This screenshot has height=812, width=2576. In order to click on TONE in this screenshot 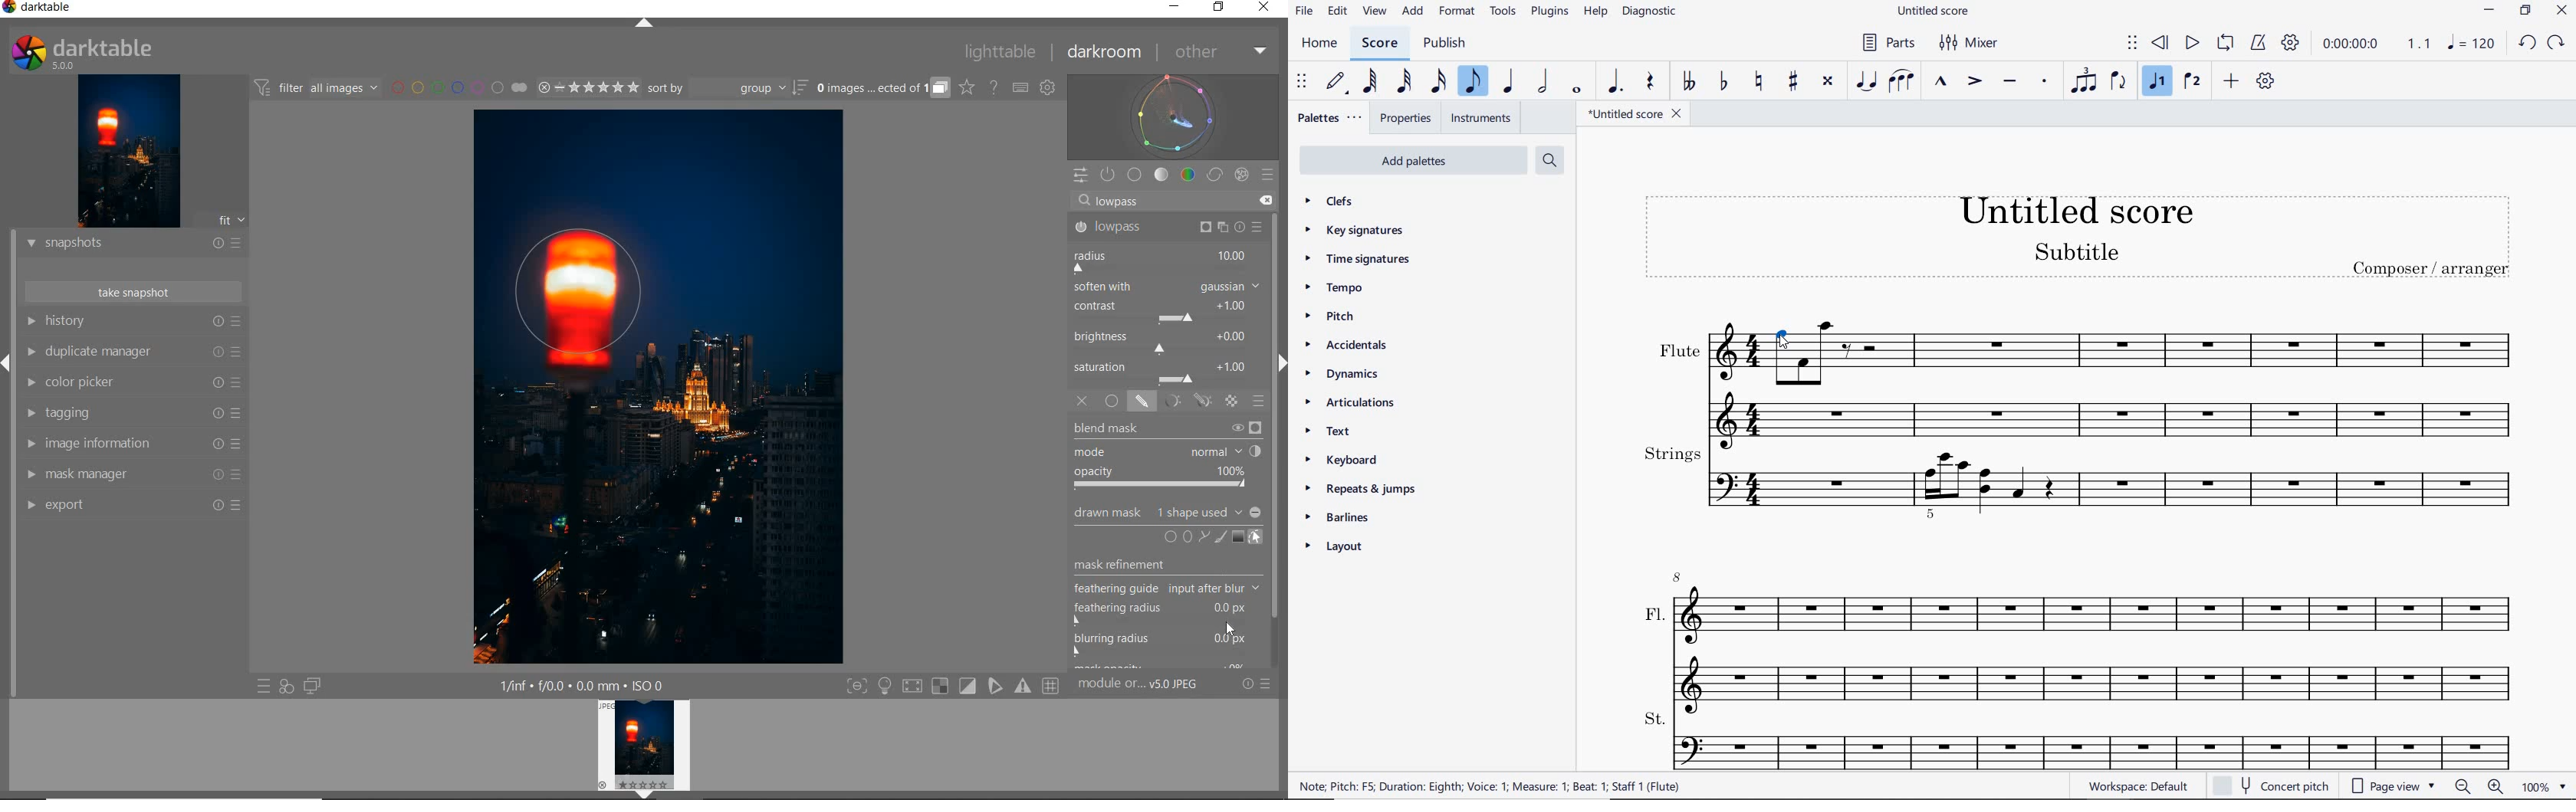, I will do `click(1162, 175)`.